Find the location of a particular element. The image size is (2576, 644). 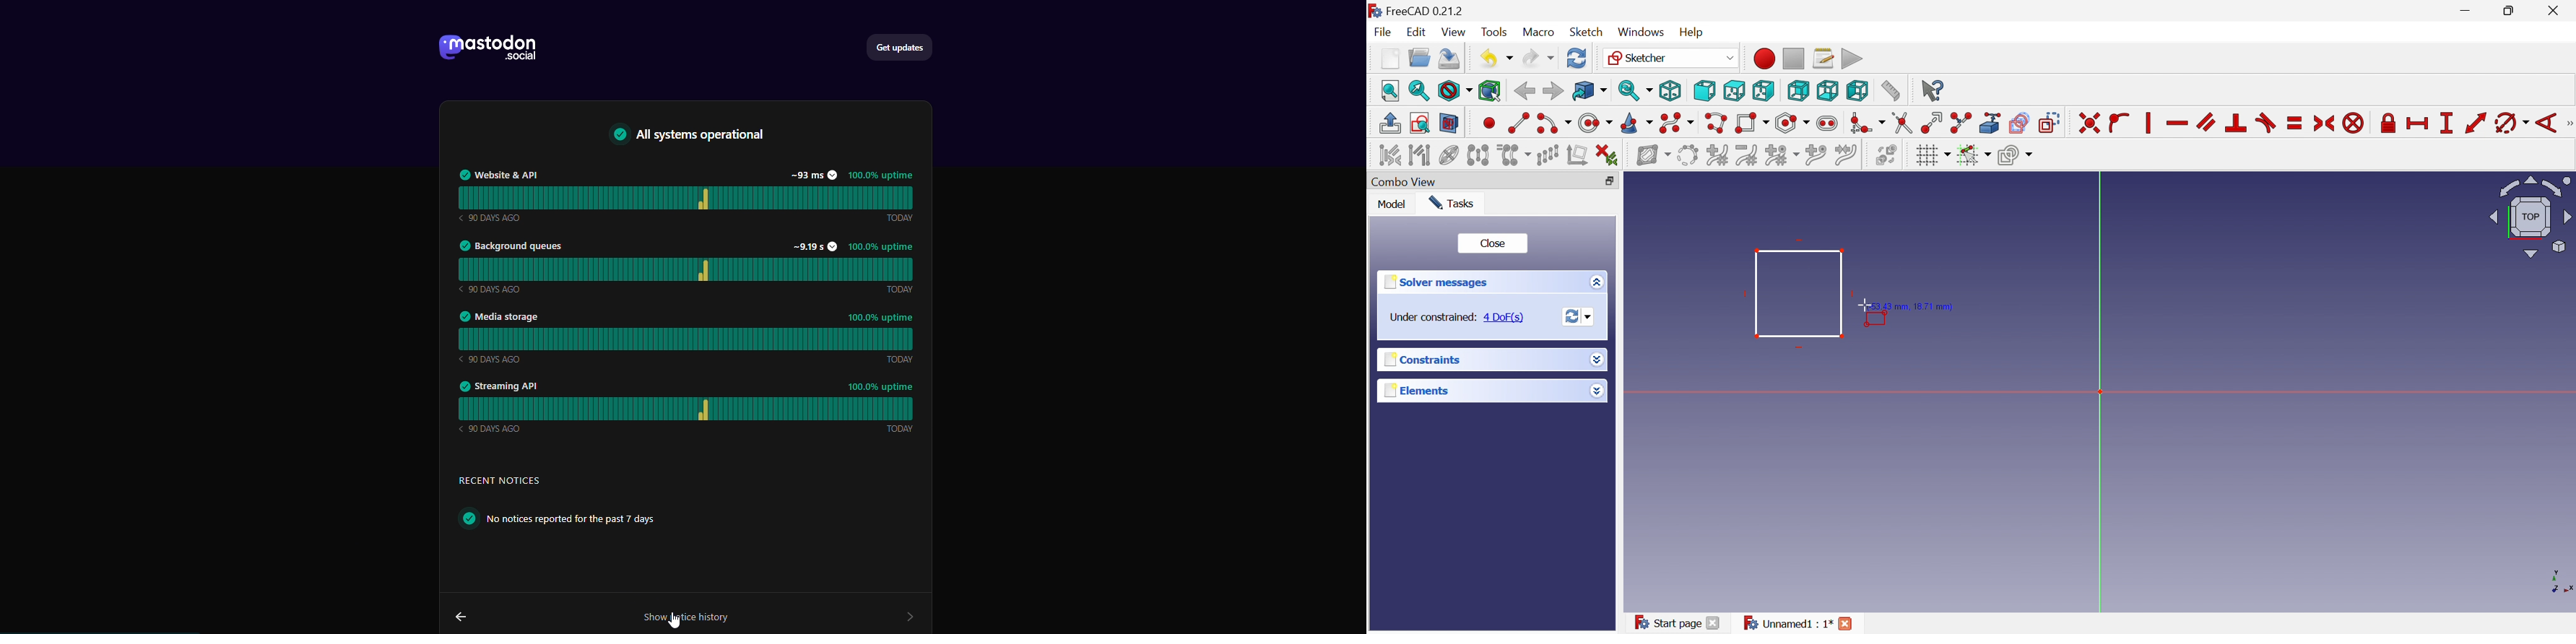

Stop macro recording is located at coordinates (1792, 57).